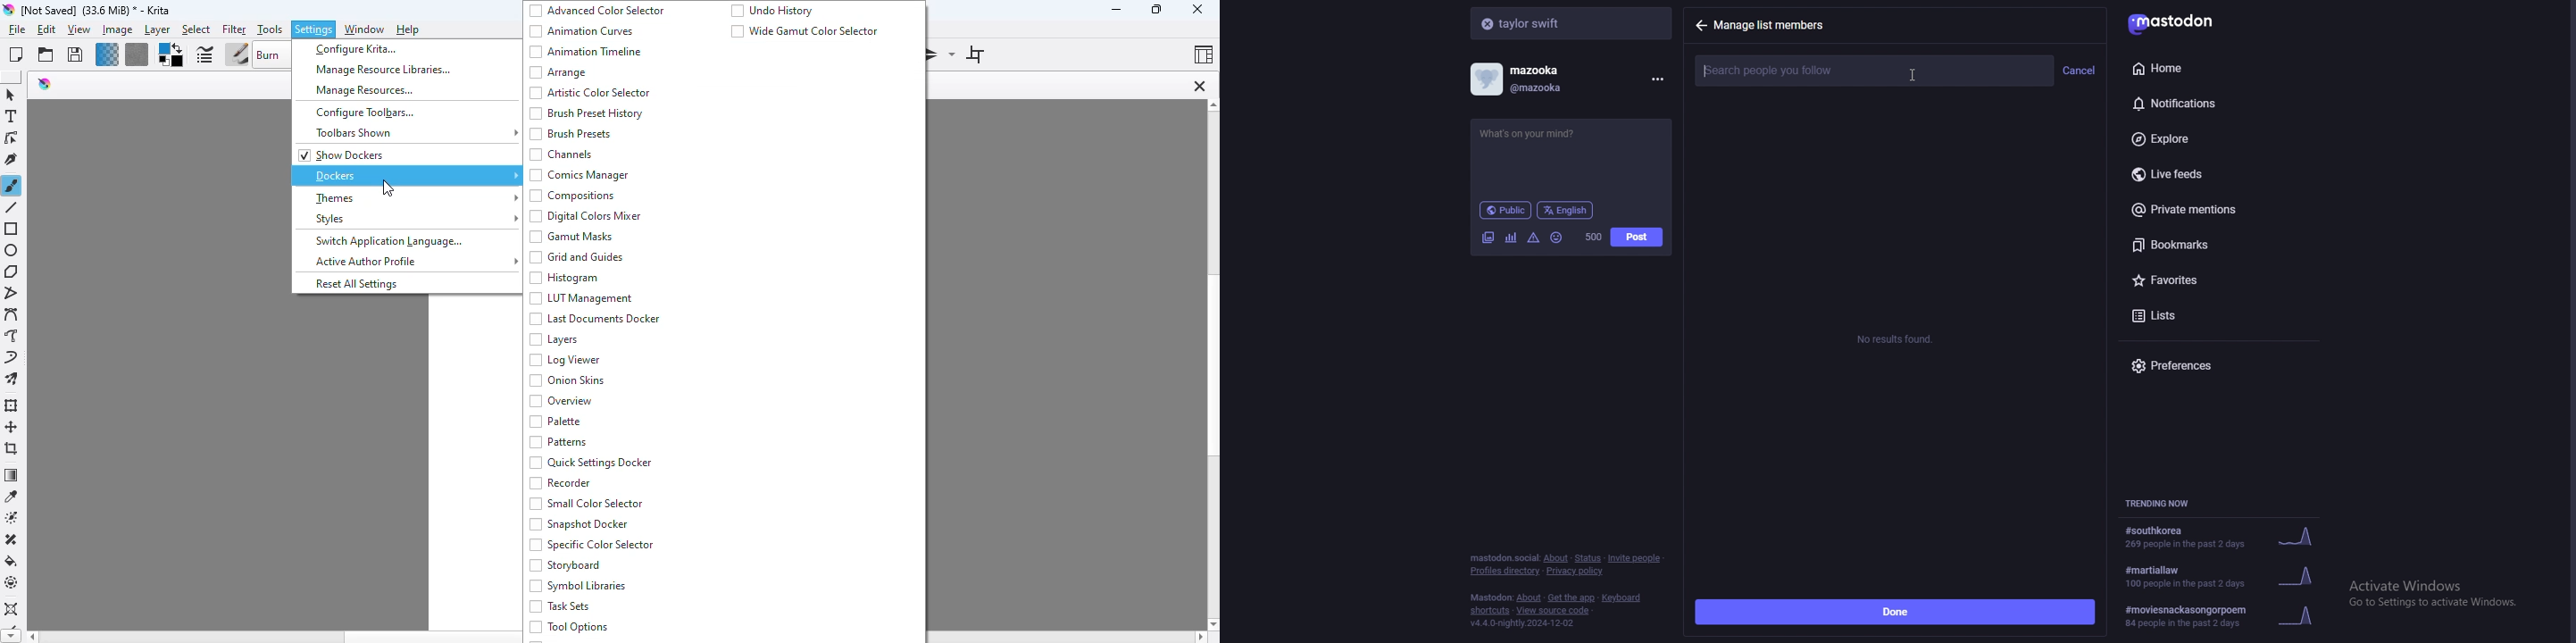  What do you see at coordinates (12, 250) in the screenshot?
I see `ellipse tool` at bounding box center [12, 250].